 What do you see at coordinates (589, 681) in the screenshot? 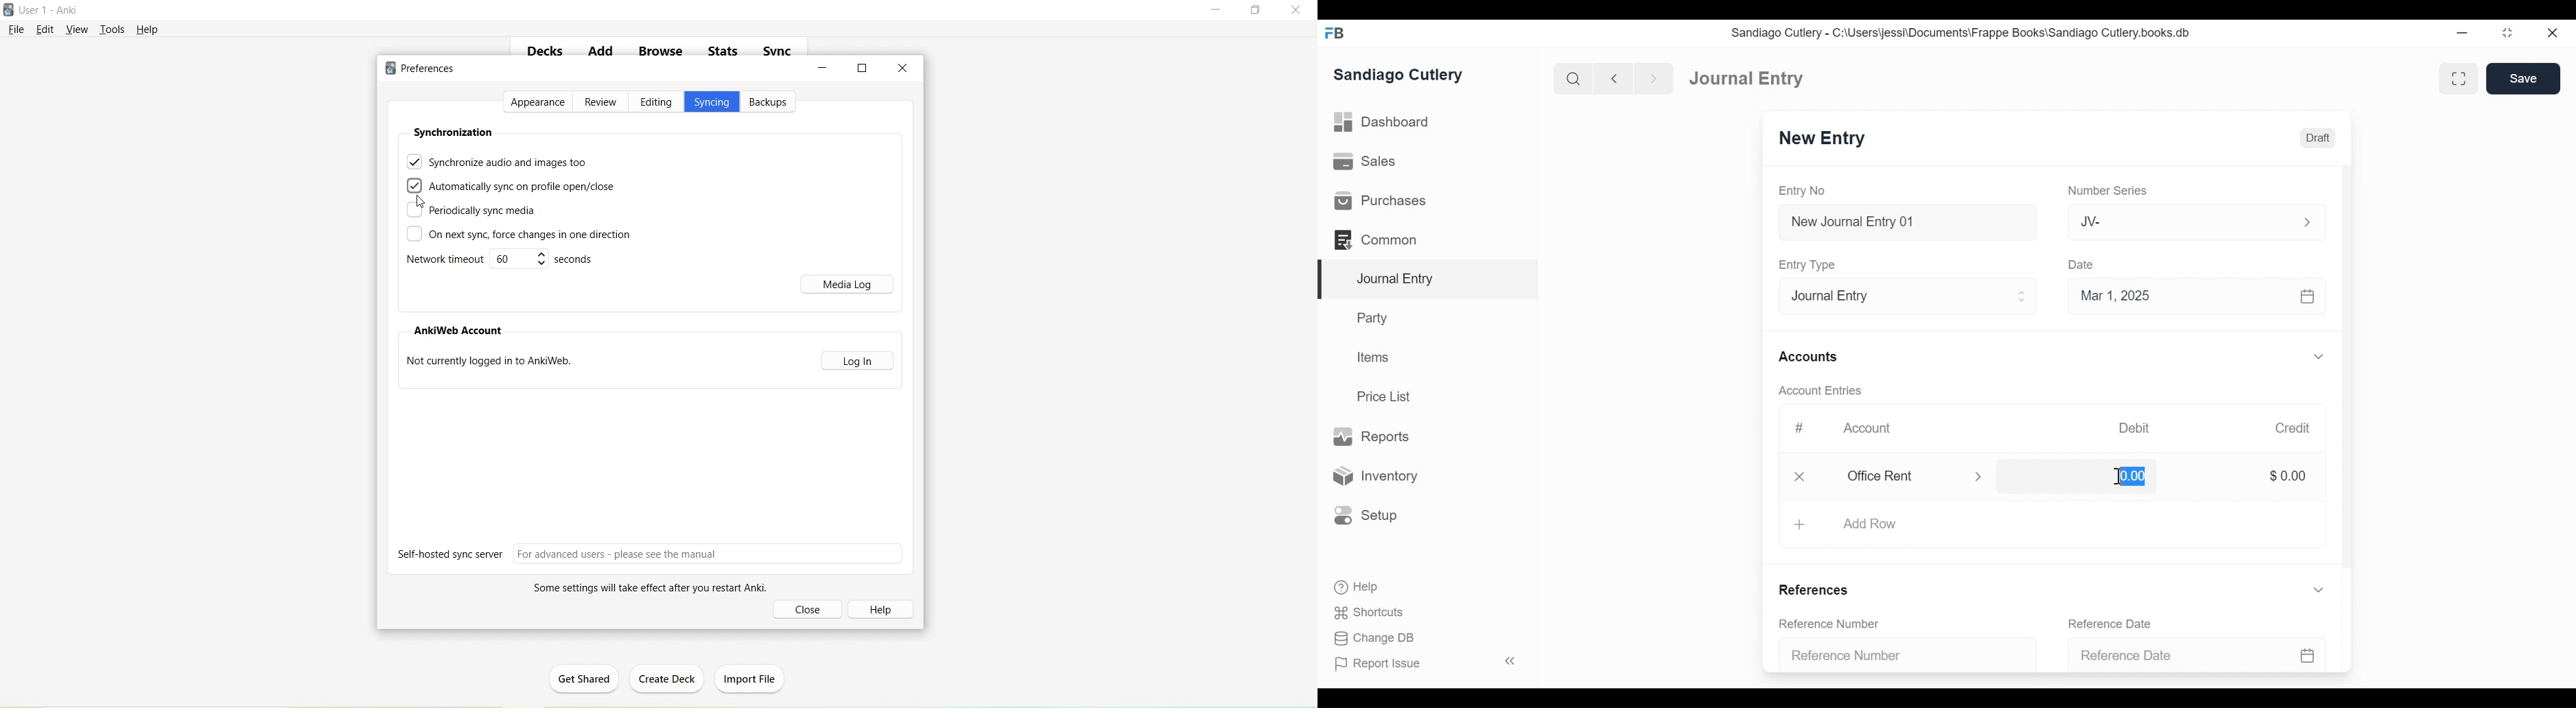
I see `Get Shared` at bounding box center [589, 681].